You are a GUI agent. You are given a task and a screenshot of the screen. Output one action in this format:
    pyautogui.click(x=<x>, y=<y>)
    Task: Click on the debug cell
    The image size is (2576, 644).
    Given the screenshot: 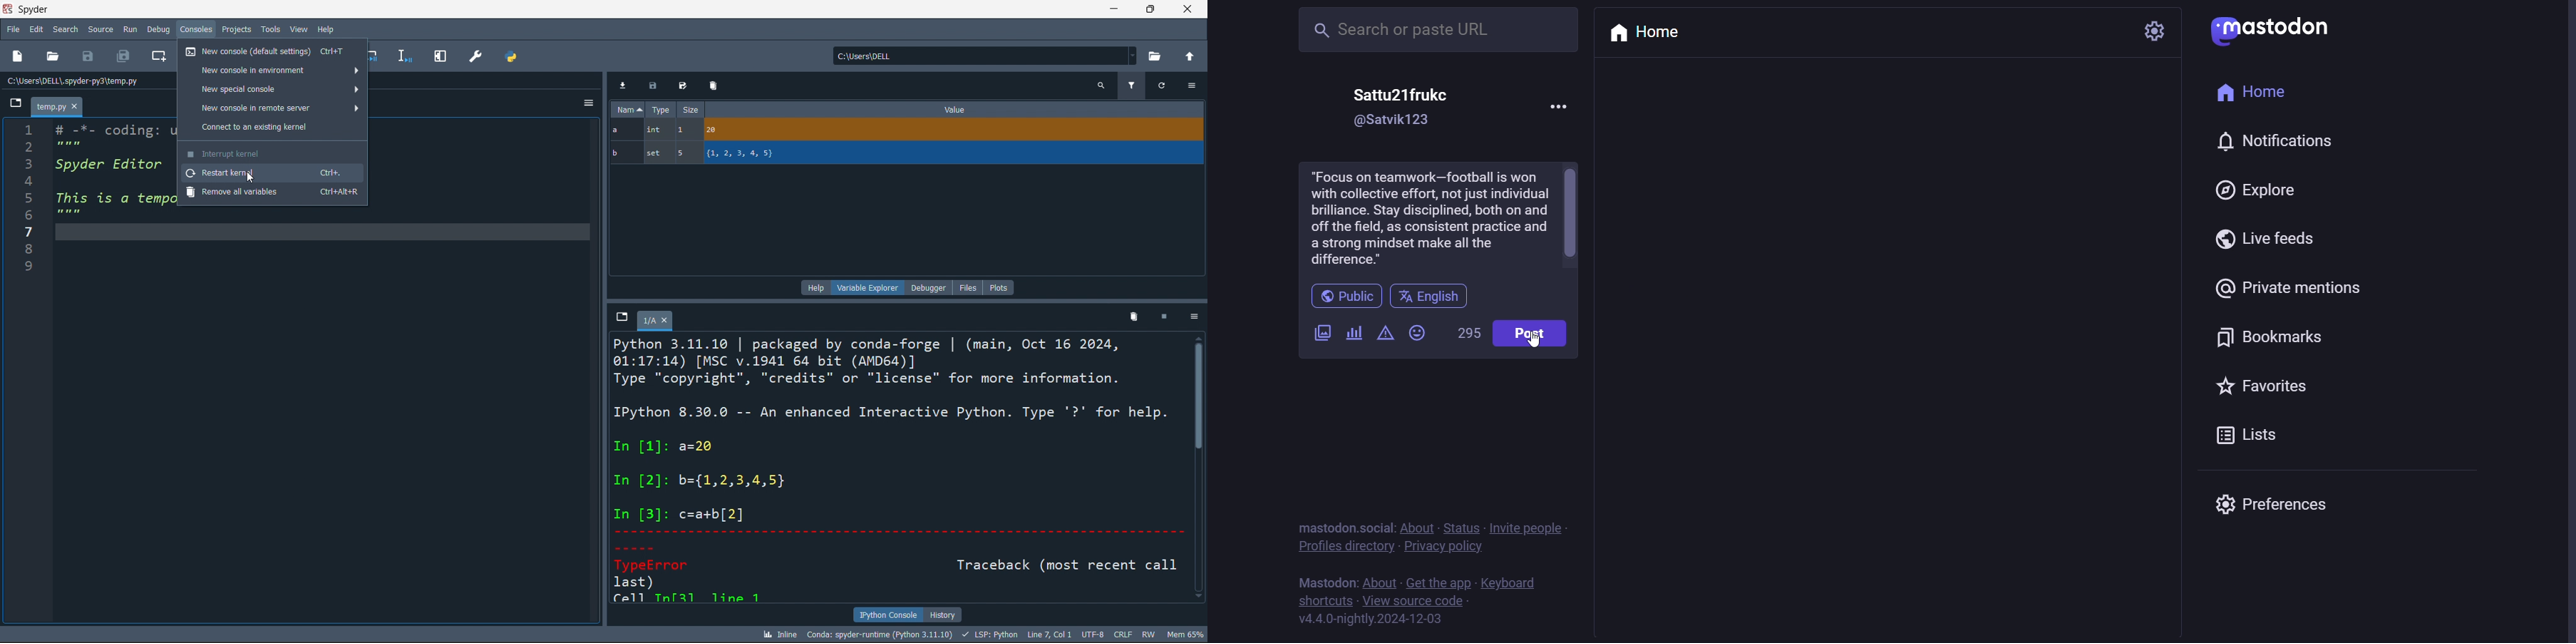 What is the action you would take?
    pyautogui.click(x=377, y=55)
    